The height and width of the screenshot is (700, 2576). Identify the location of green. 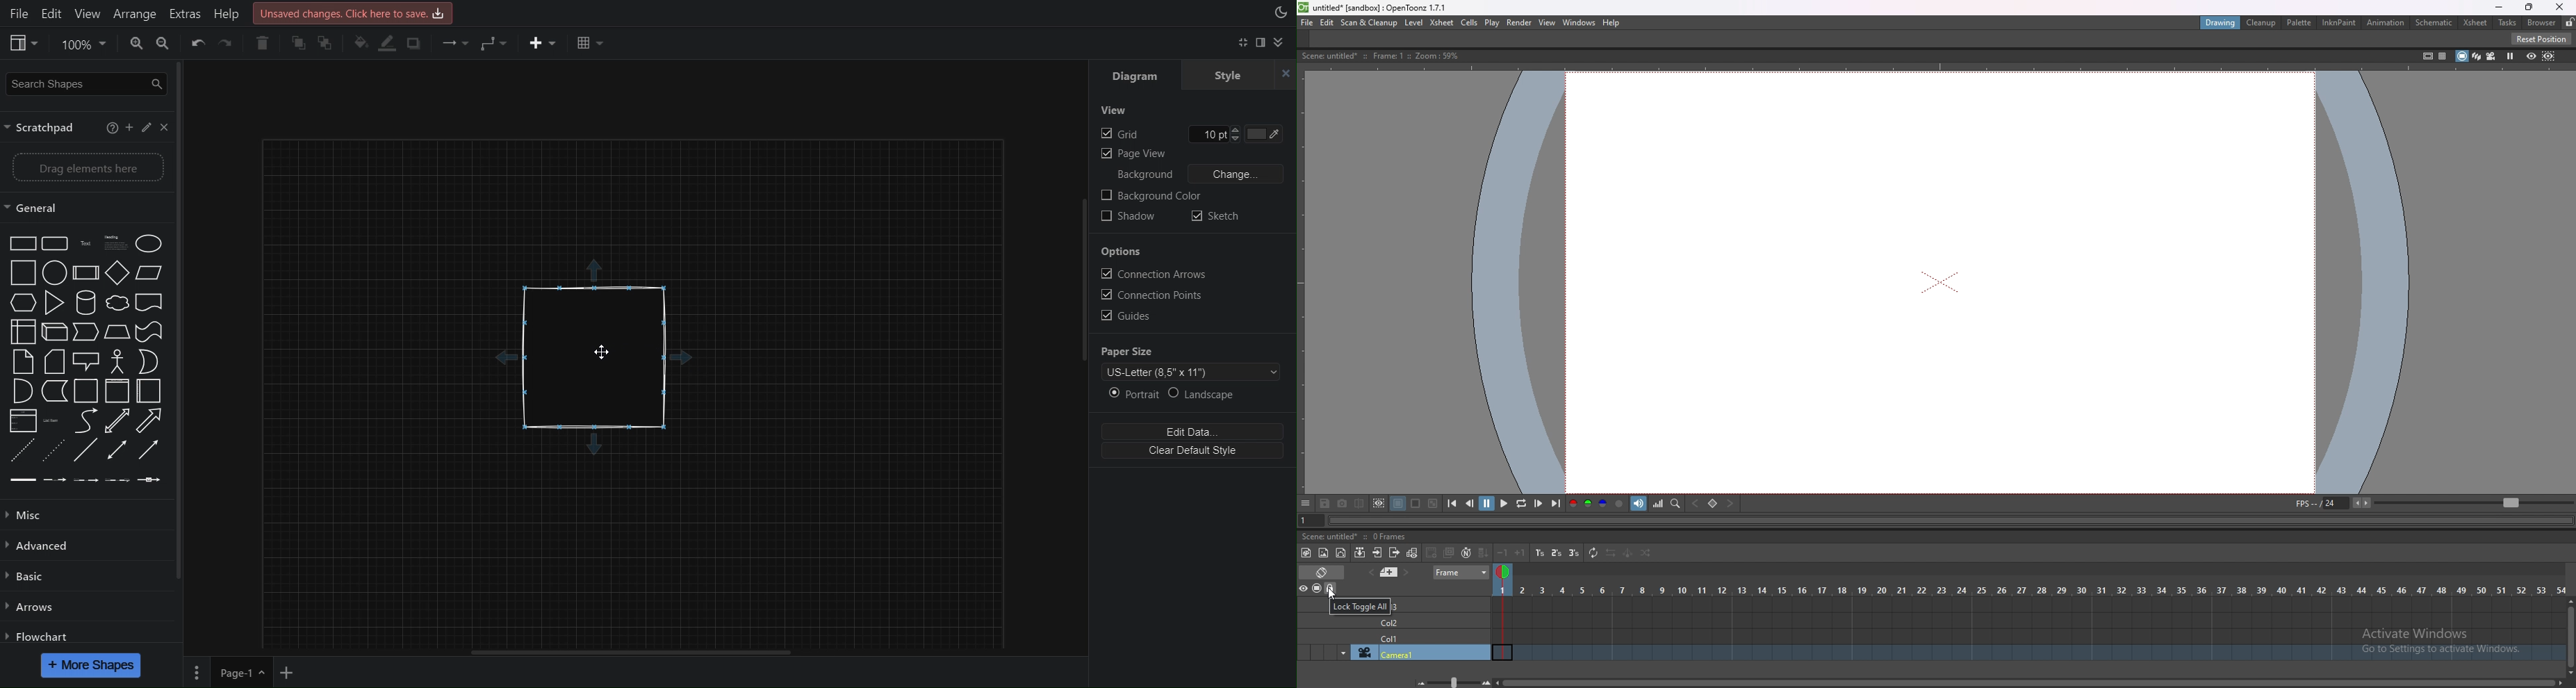
(1587, 504).